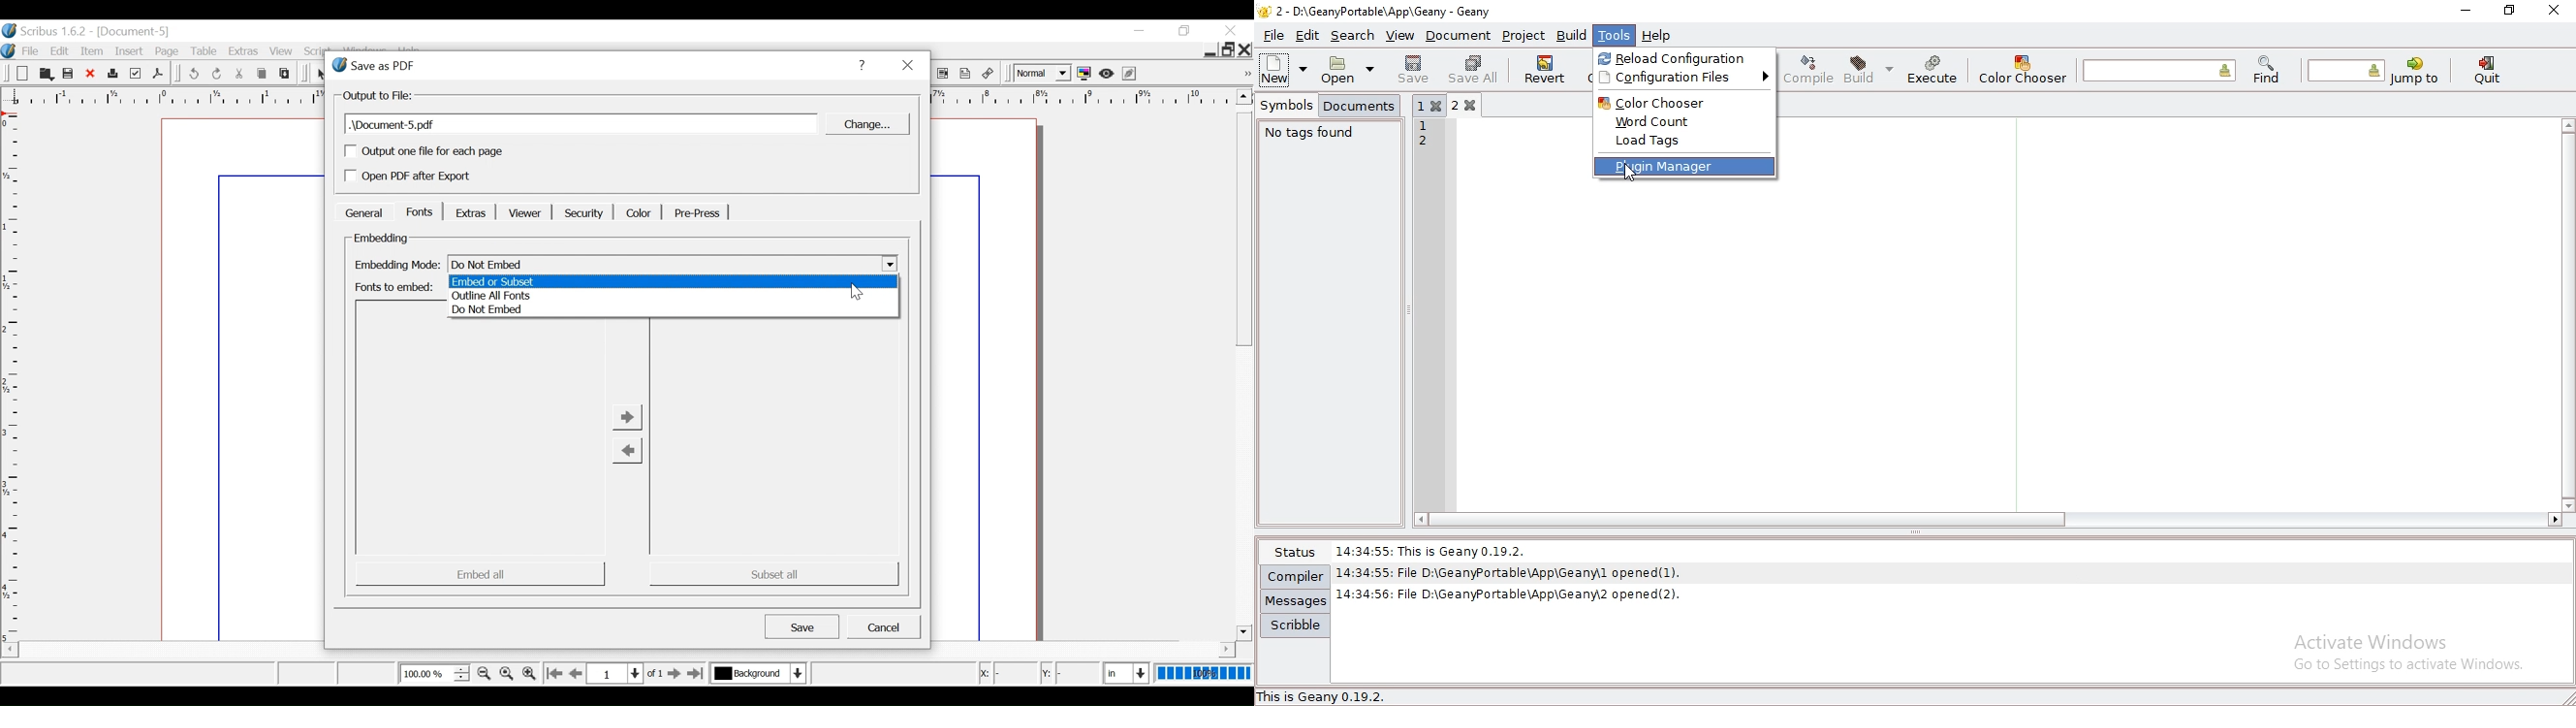 The height and width of the screenshot is (728, 2576). Describe the element at coordinates (61, 51) in the screenshot. I see `Edit` at that location.